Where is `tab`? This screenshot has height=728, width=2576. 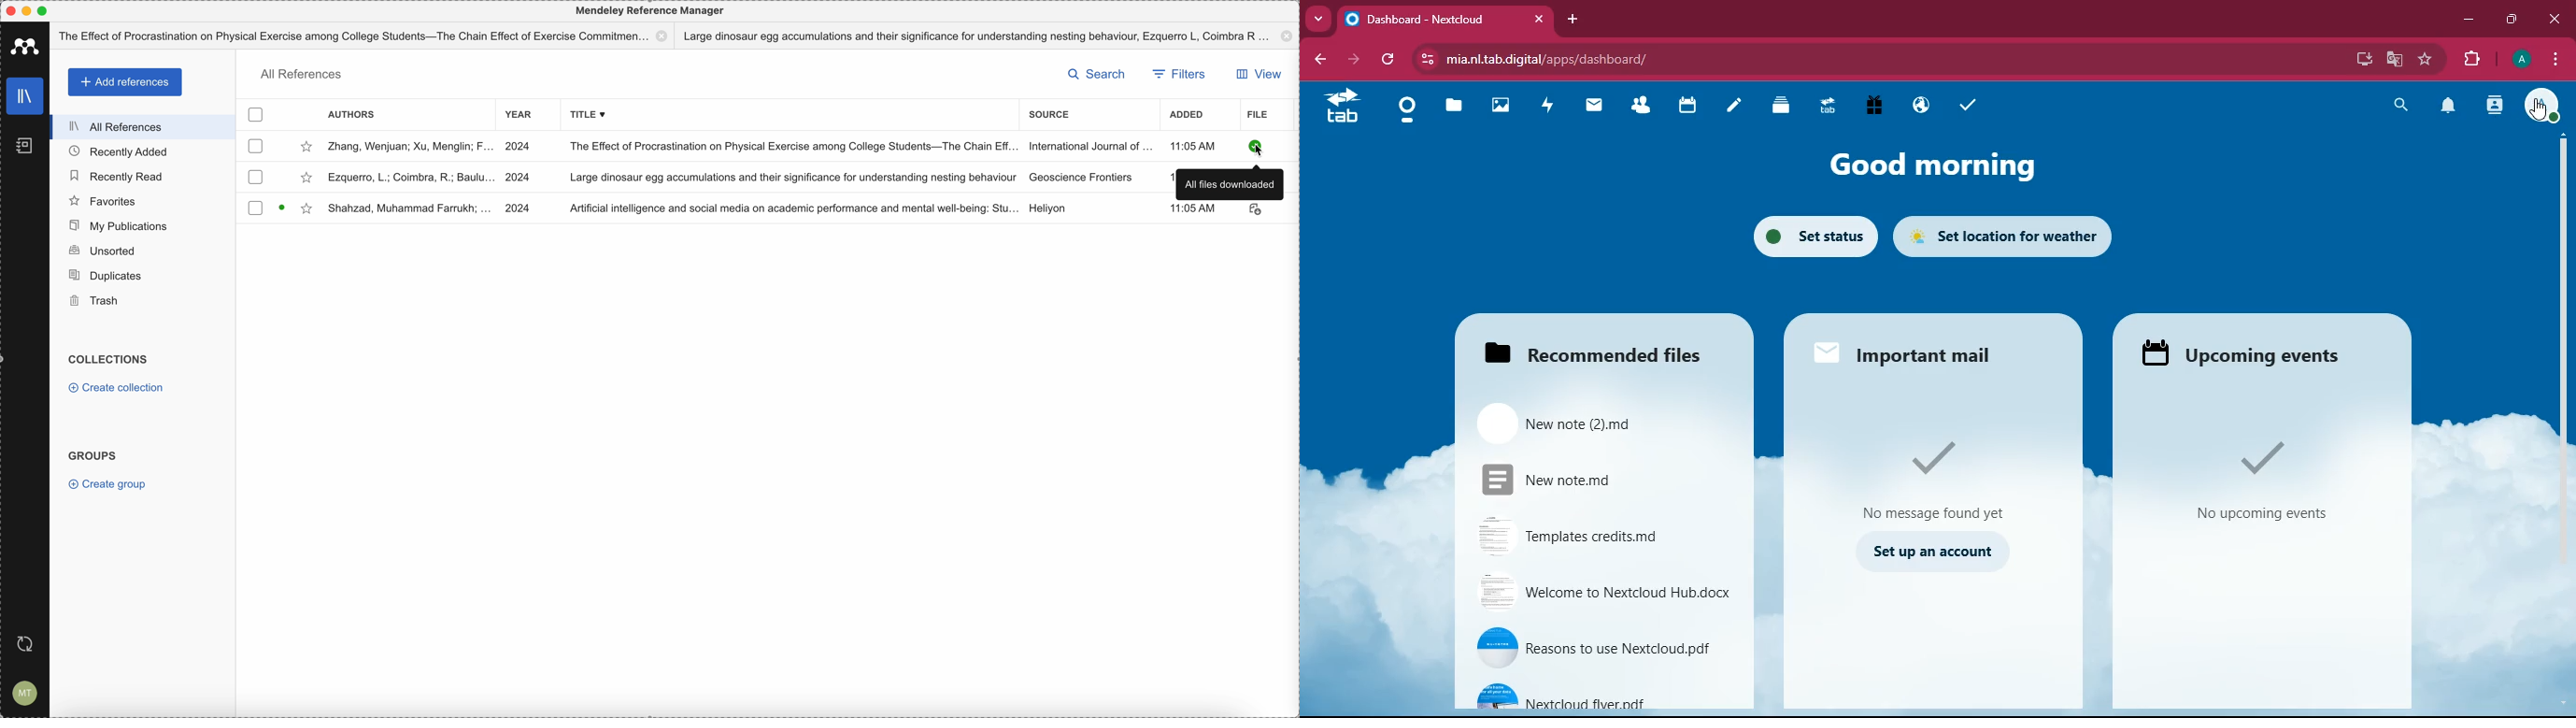 tab is located at coordinates (1341, 108).